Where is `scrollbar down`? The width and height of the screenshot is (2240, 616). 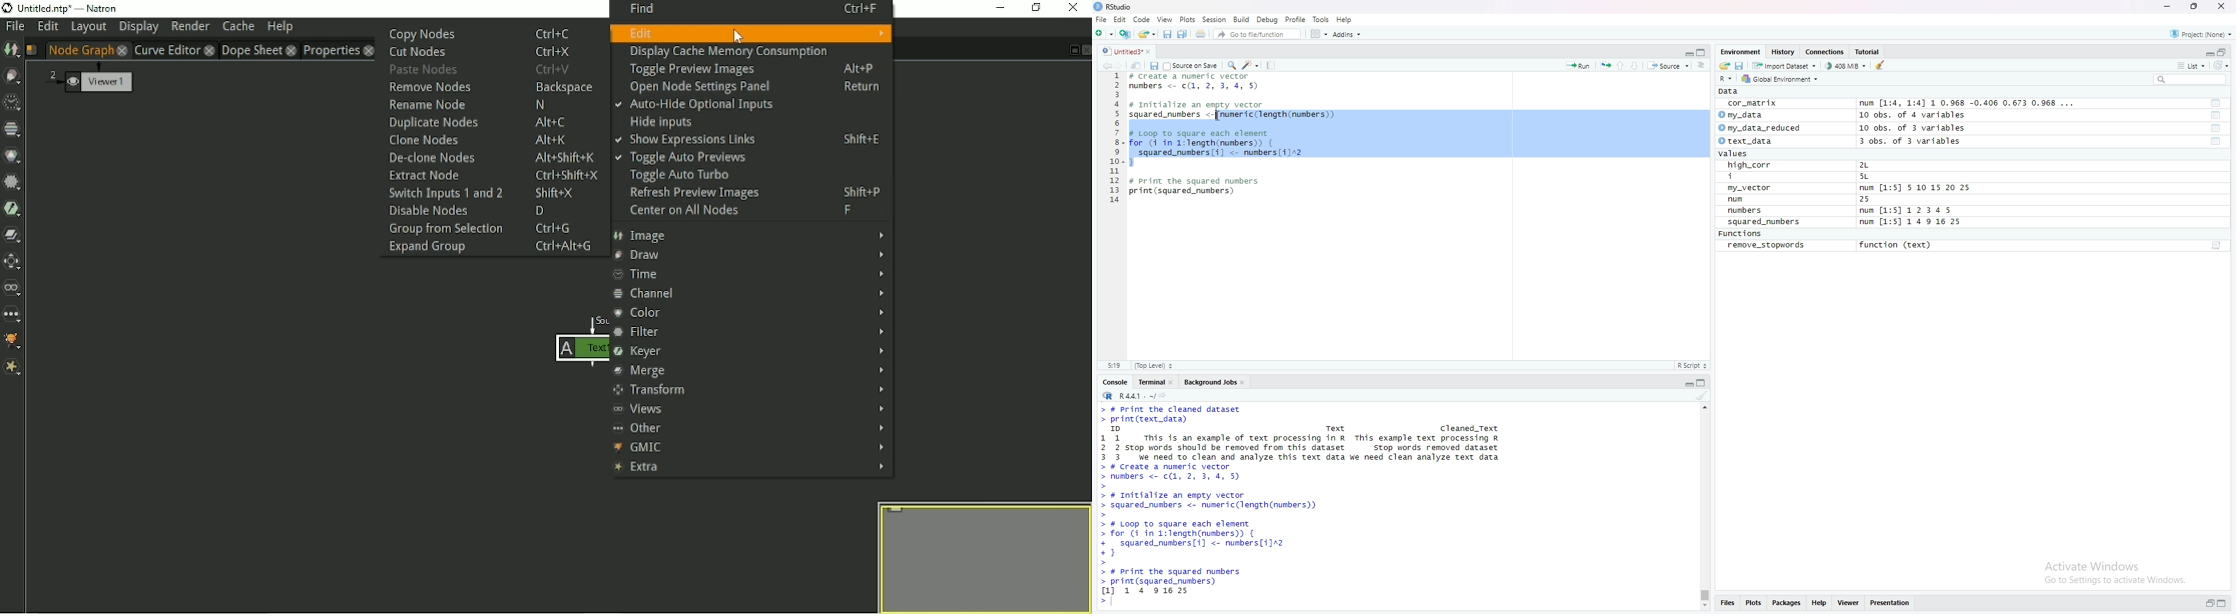 scrollbar down is located at coordinates (1704, 607).